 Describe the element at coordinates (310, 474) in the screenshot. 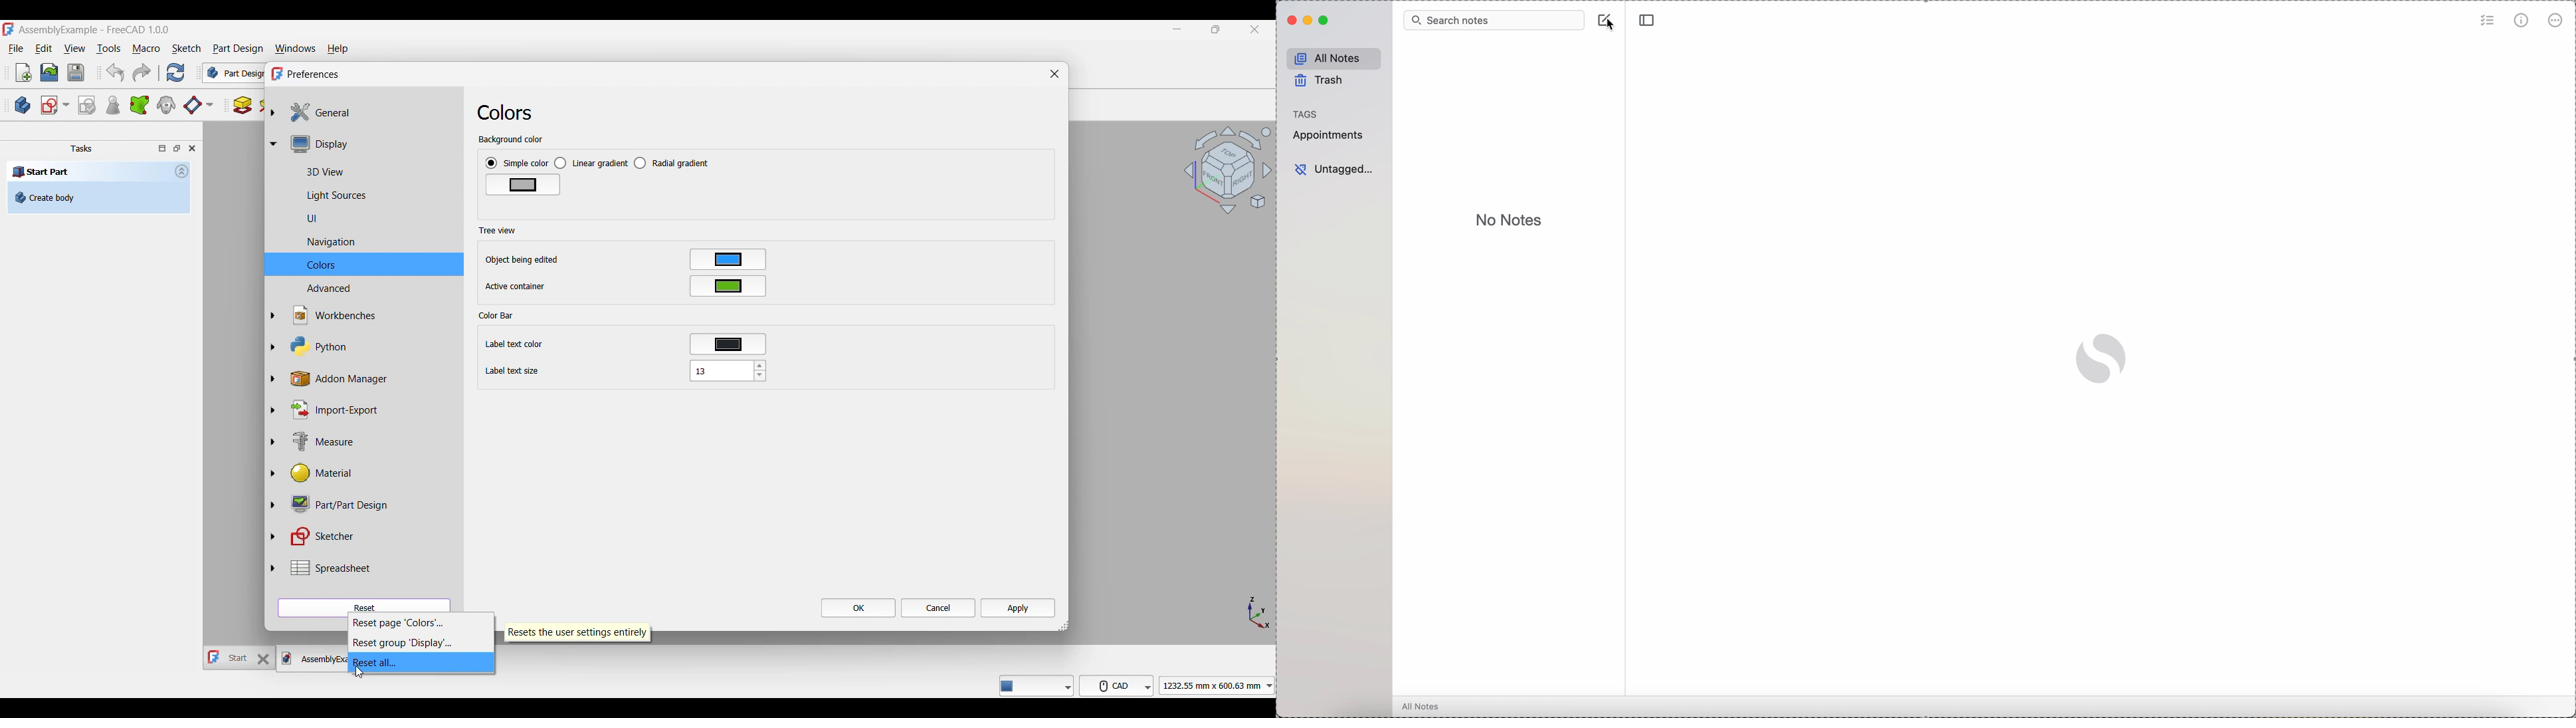

I see `Material` at that location.